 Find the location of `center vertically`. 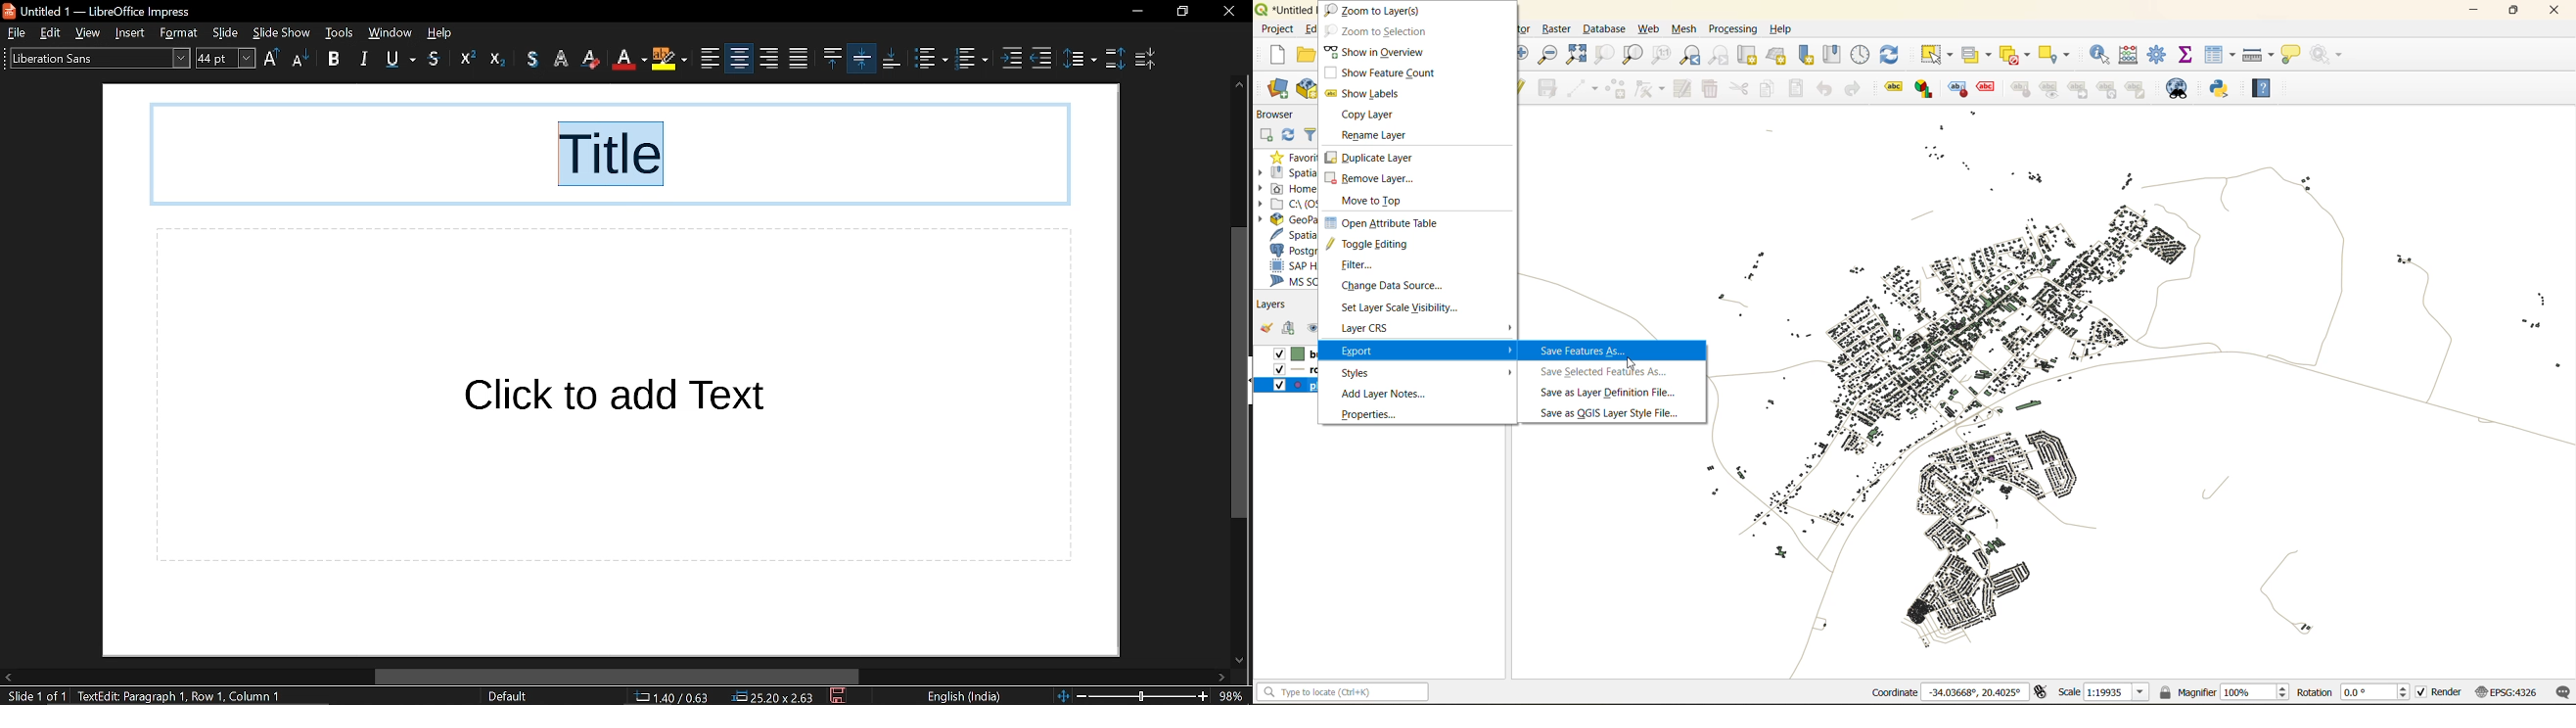

center vertically is located at coordinates (831, 58).